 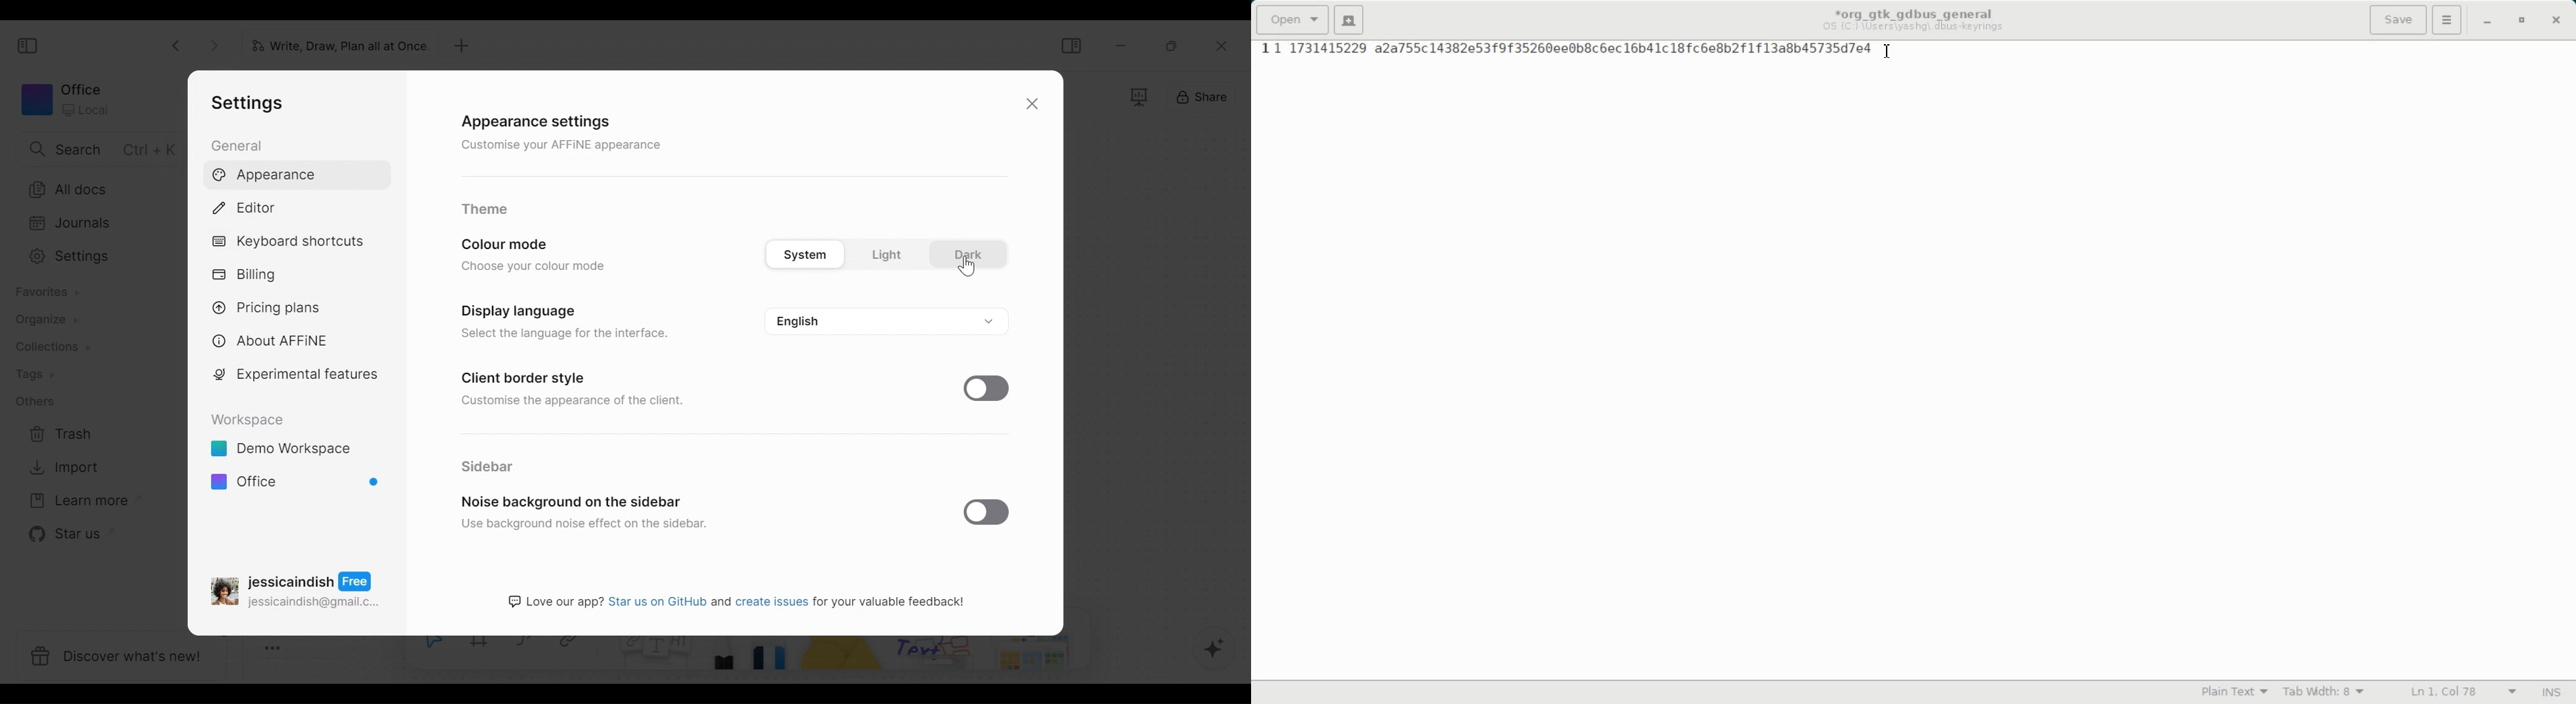 I want to click on color mode options, so click(x=886, y=256).